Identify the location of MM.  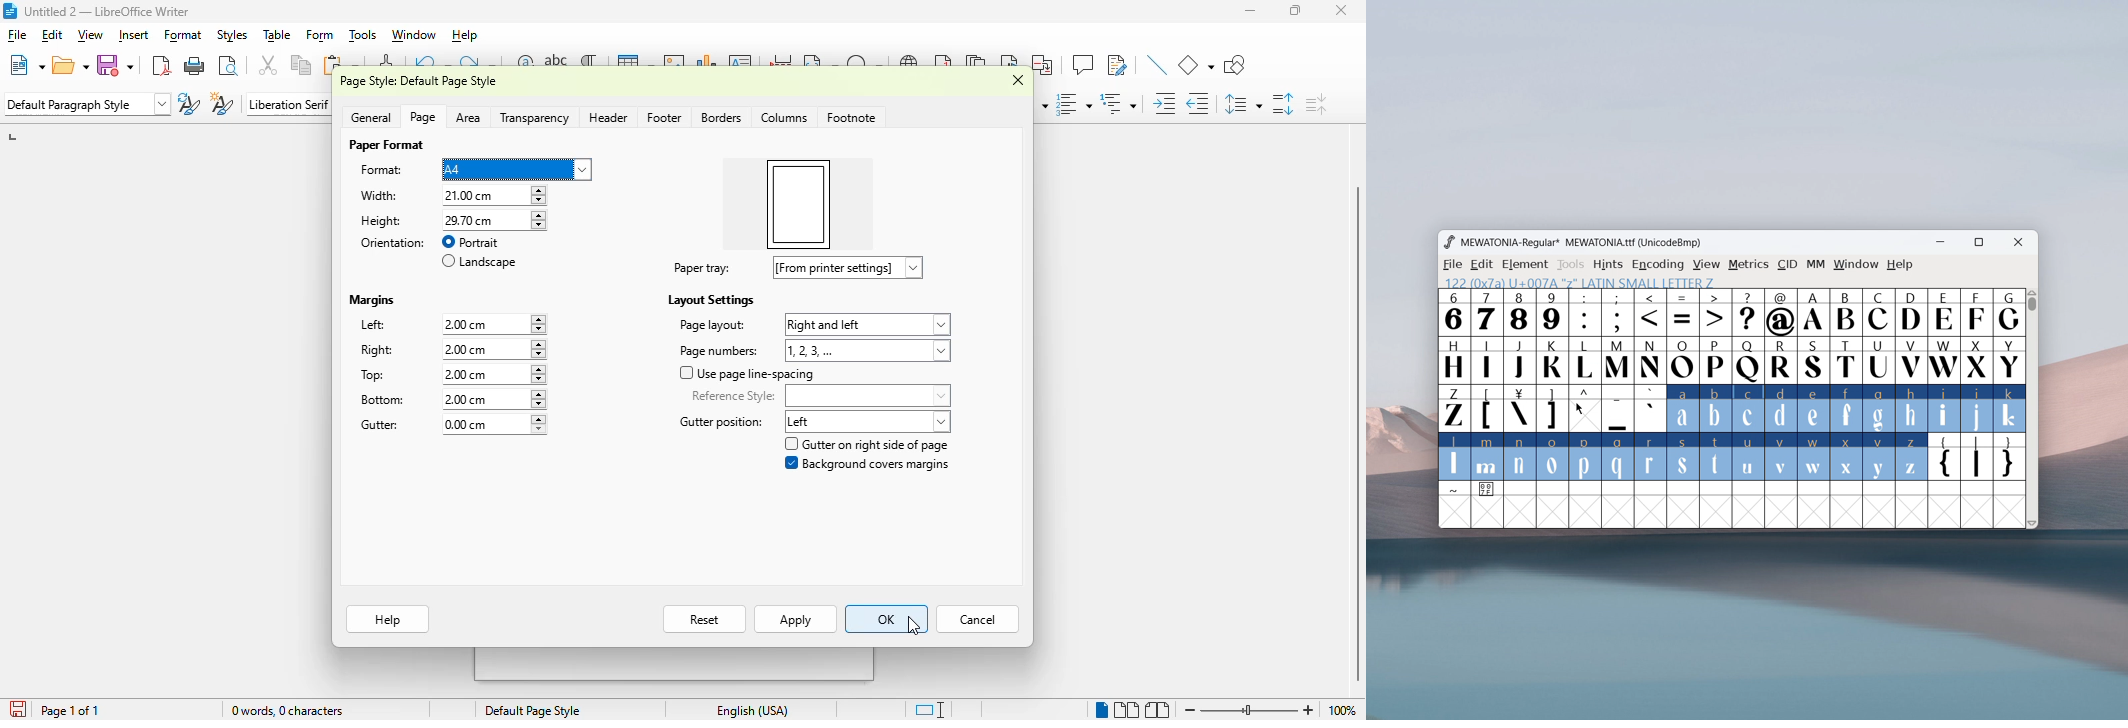
(1817, 265).